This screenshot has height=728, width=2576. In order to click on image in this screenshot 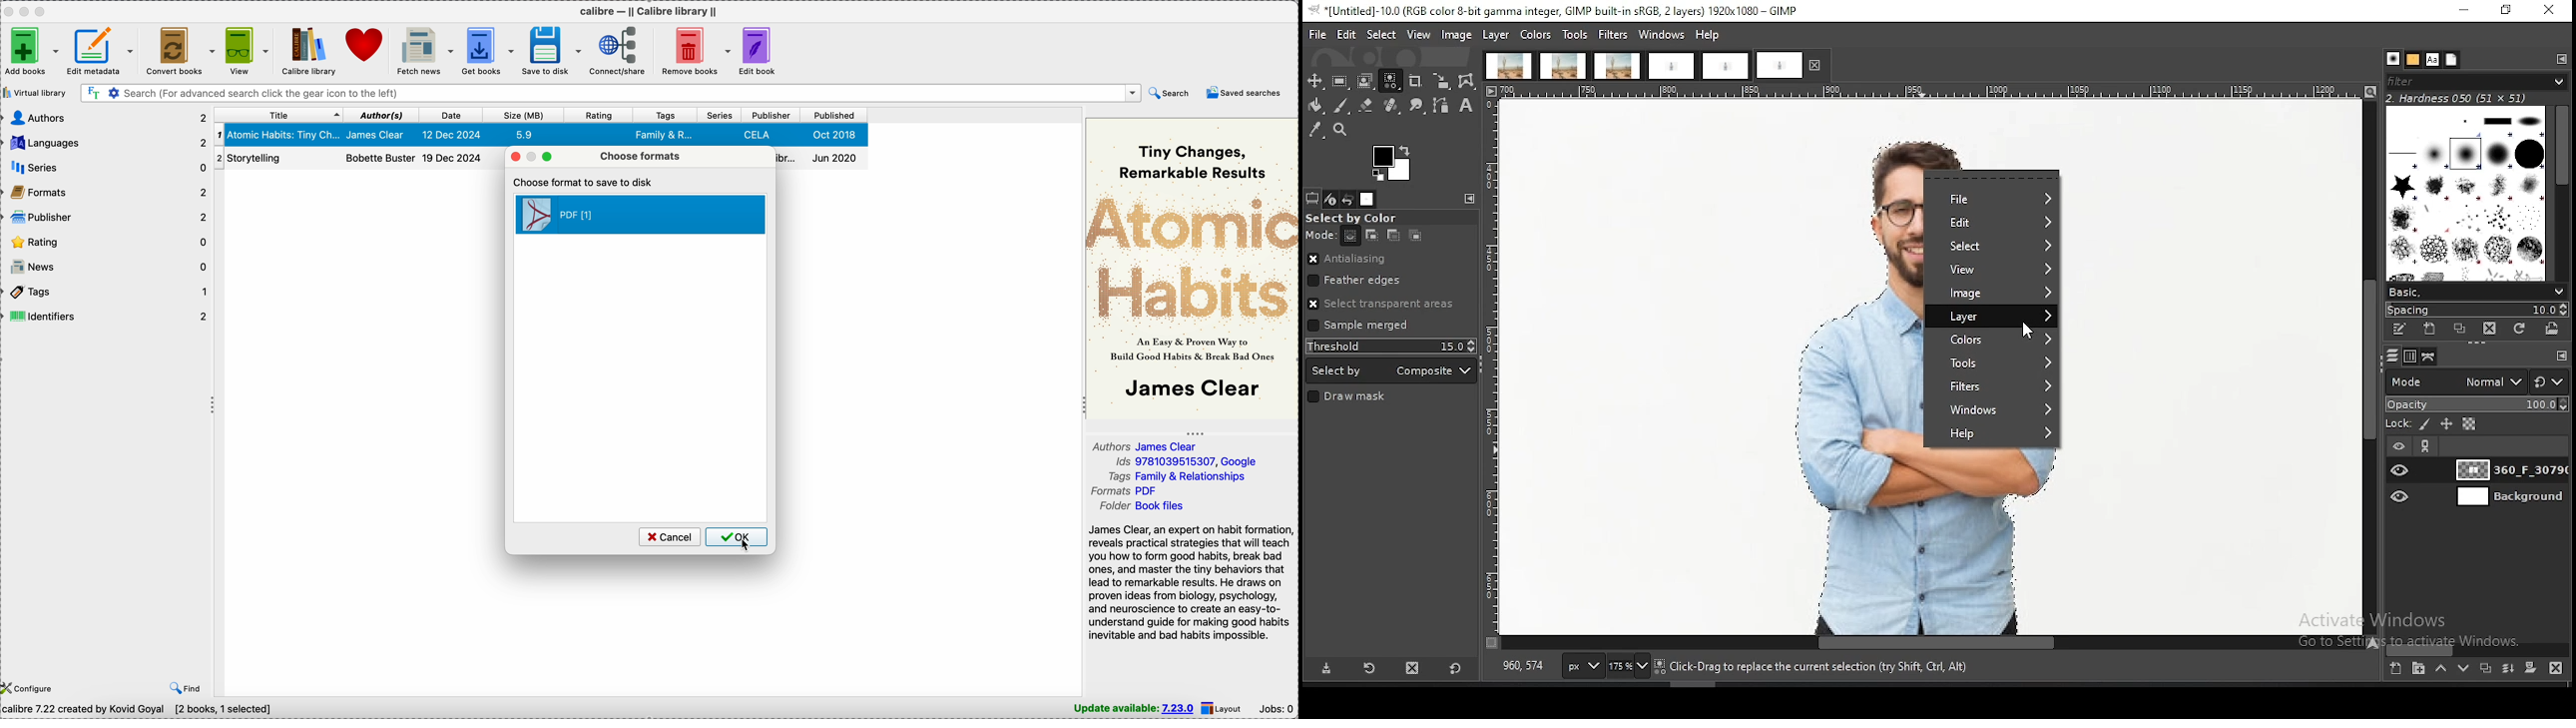, I will do `click(1989, 294)`.